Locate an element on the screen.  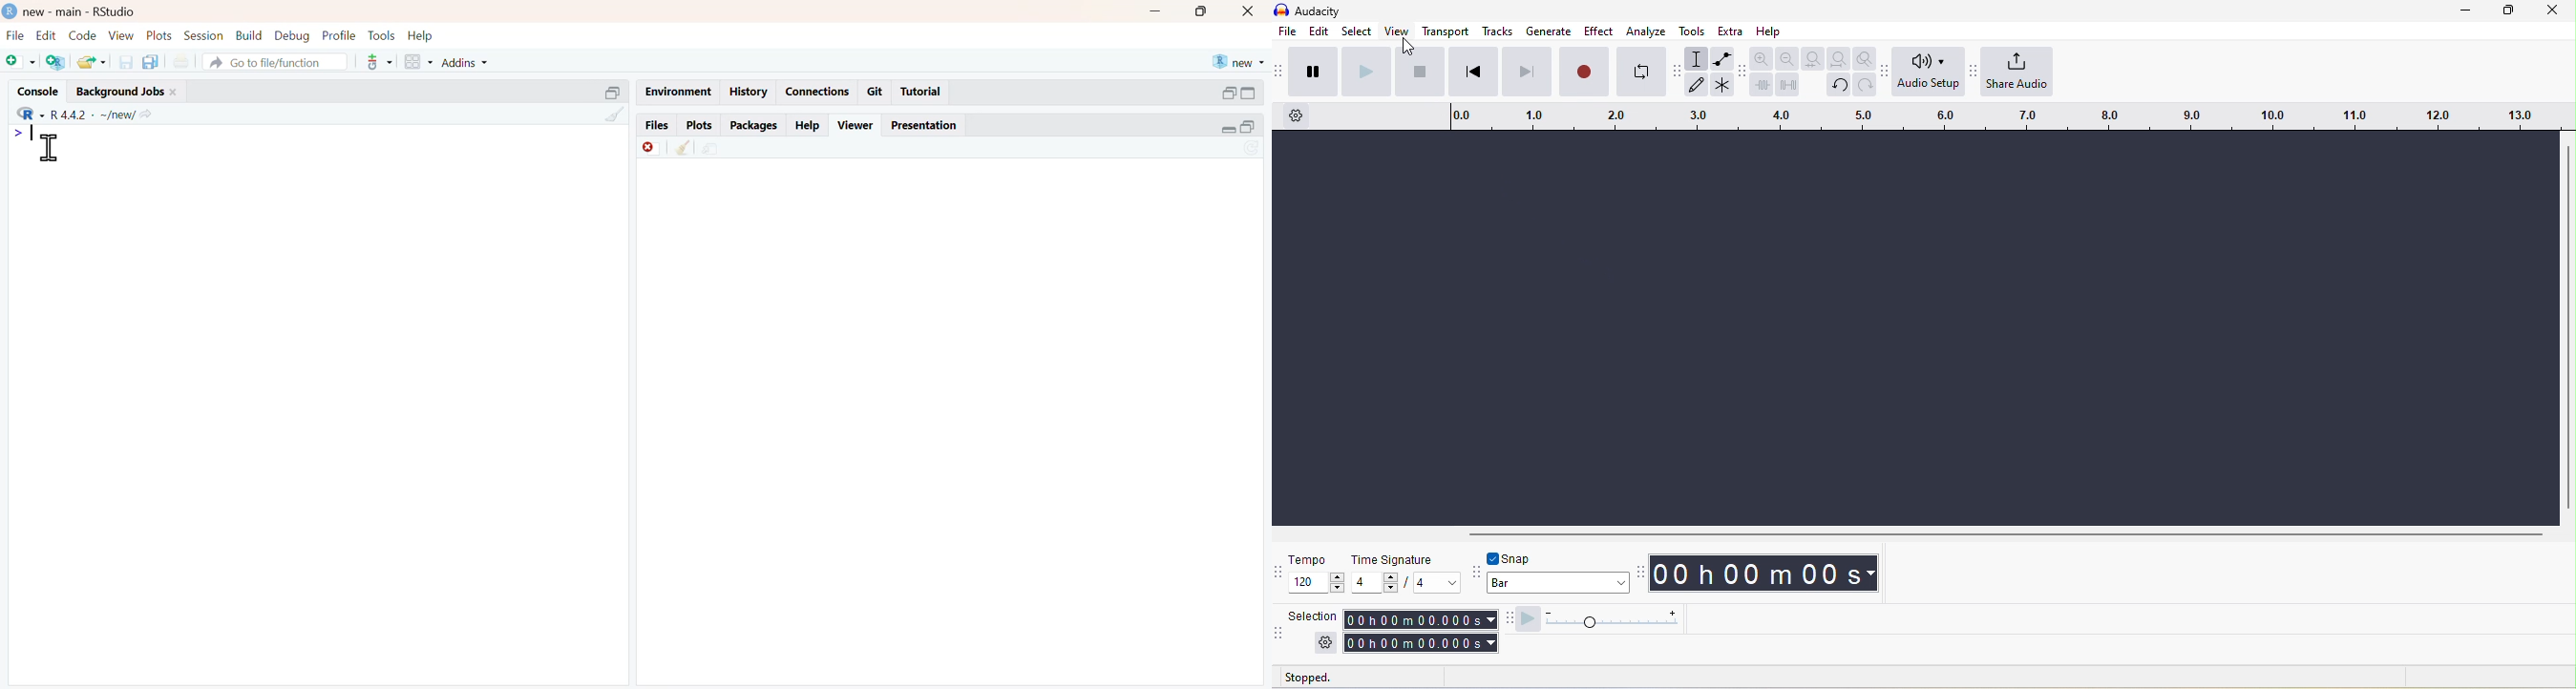
Presentation is located at coordinates (925, 127).